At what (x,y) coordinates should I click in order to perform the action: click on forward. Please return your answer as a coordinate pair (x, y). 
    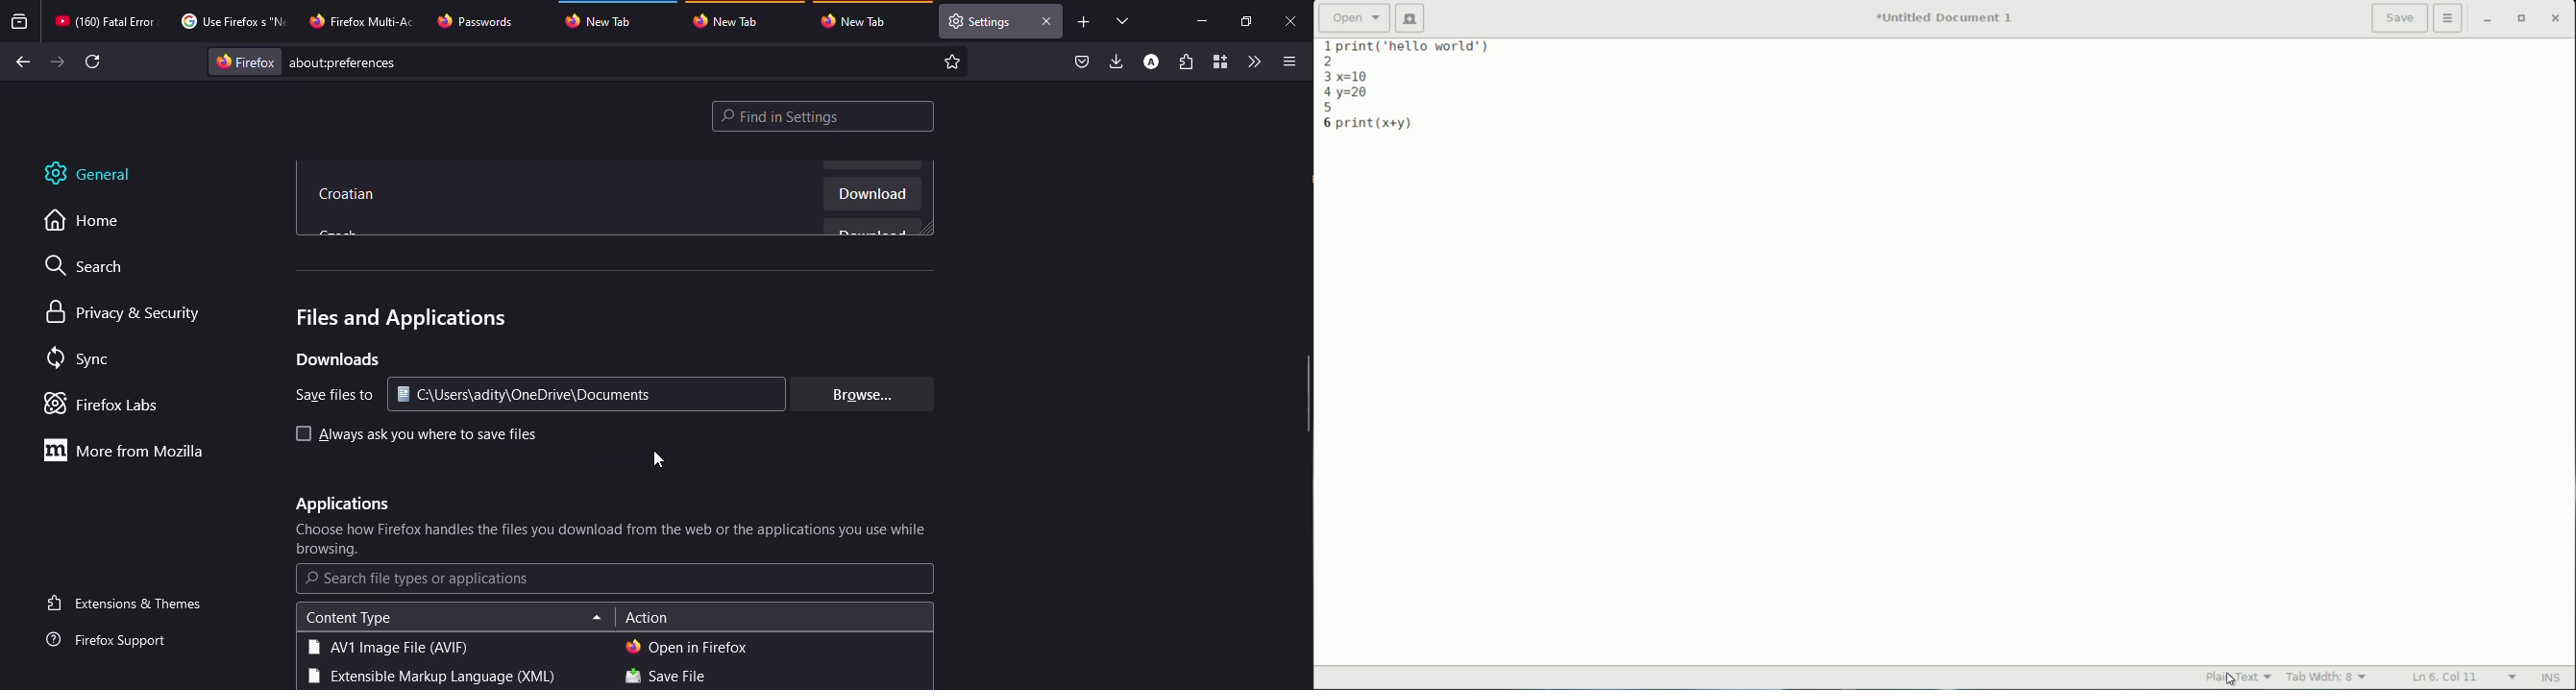
    Looking at the image, I should click on (58, 62).